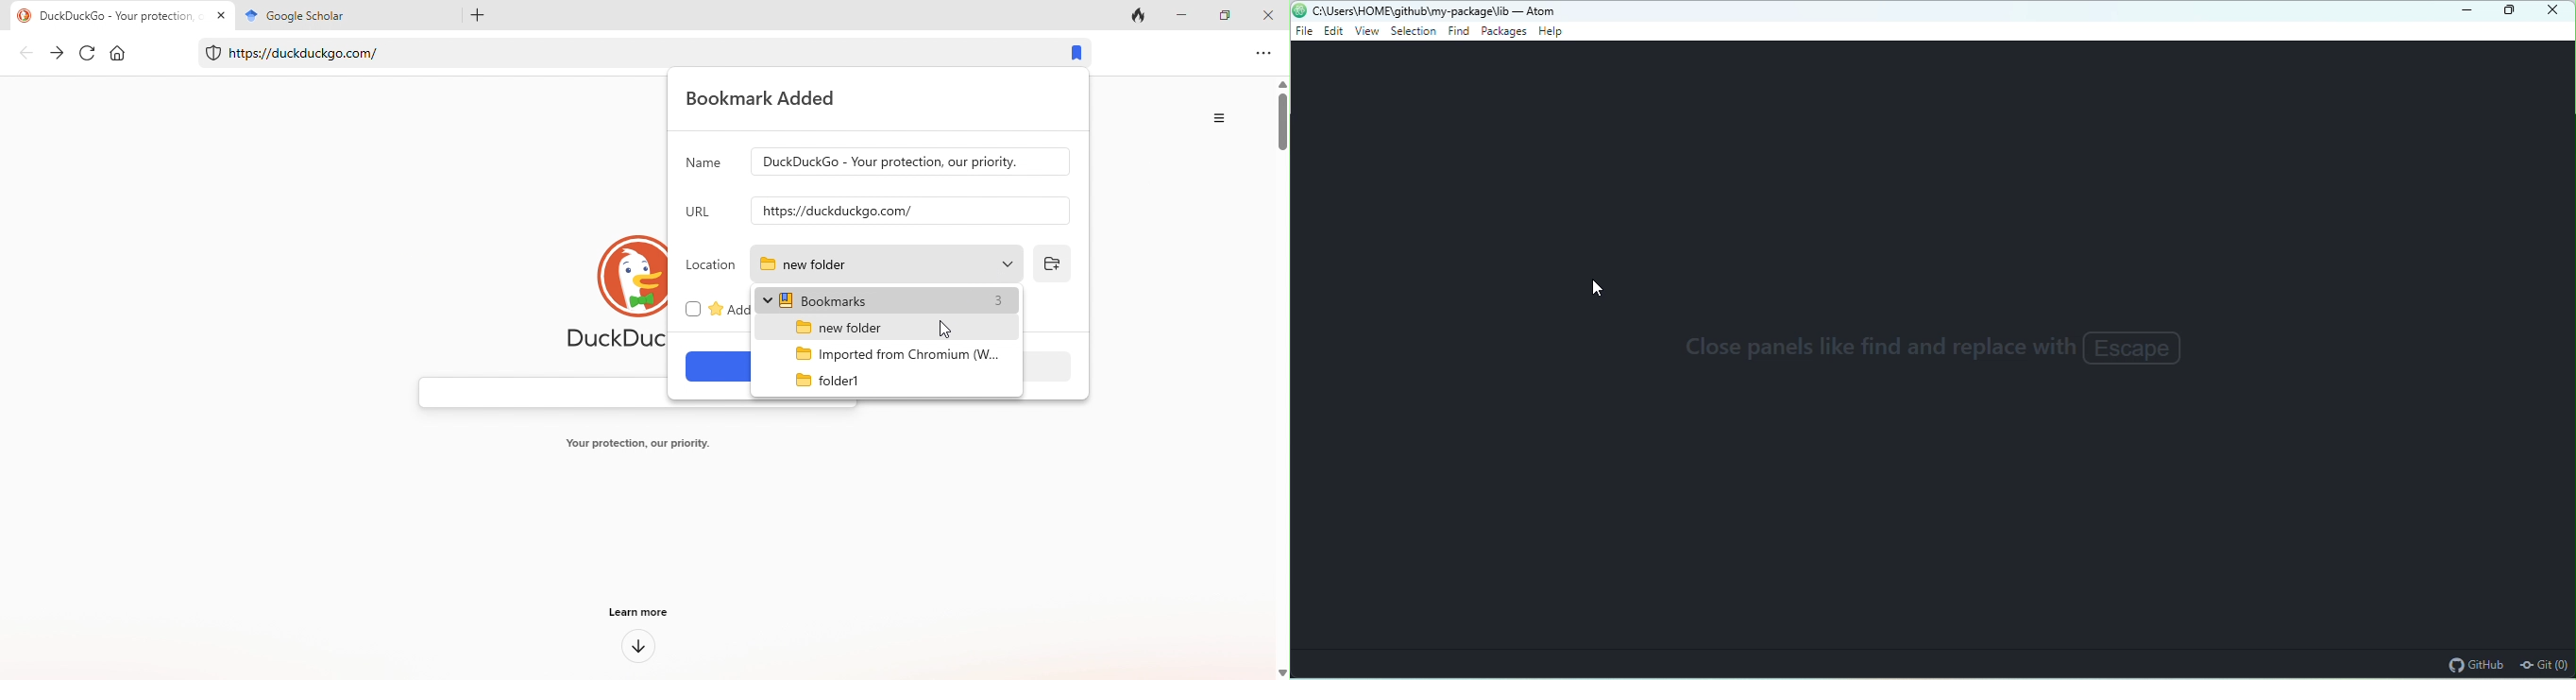 Image resolution: width=2576 pixels, height=700 pixels. I want to click on input url, so click(911, 211).